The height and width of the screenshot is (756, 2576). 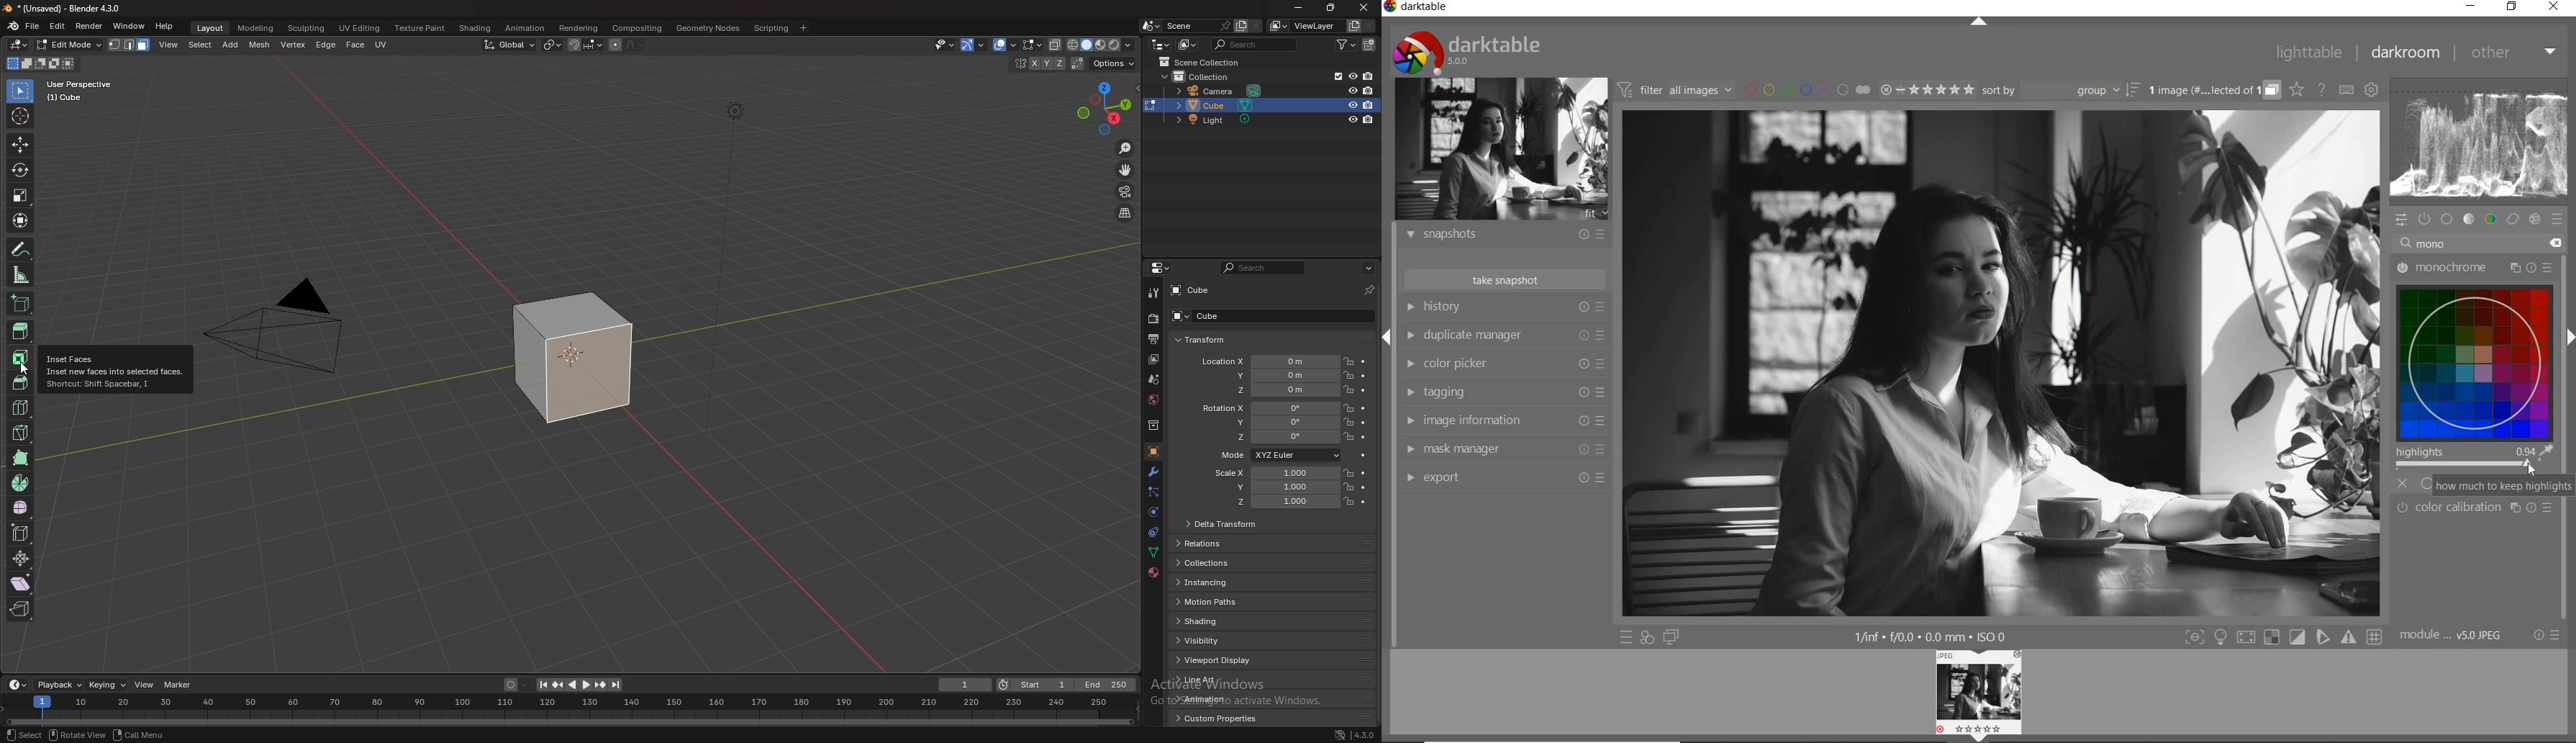 I want to click on Expand/Collapse, so click(x=2569, y=337).